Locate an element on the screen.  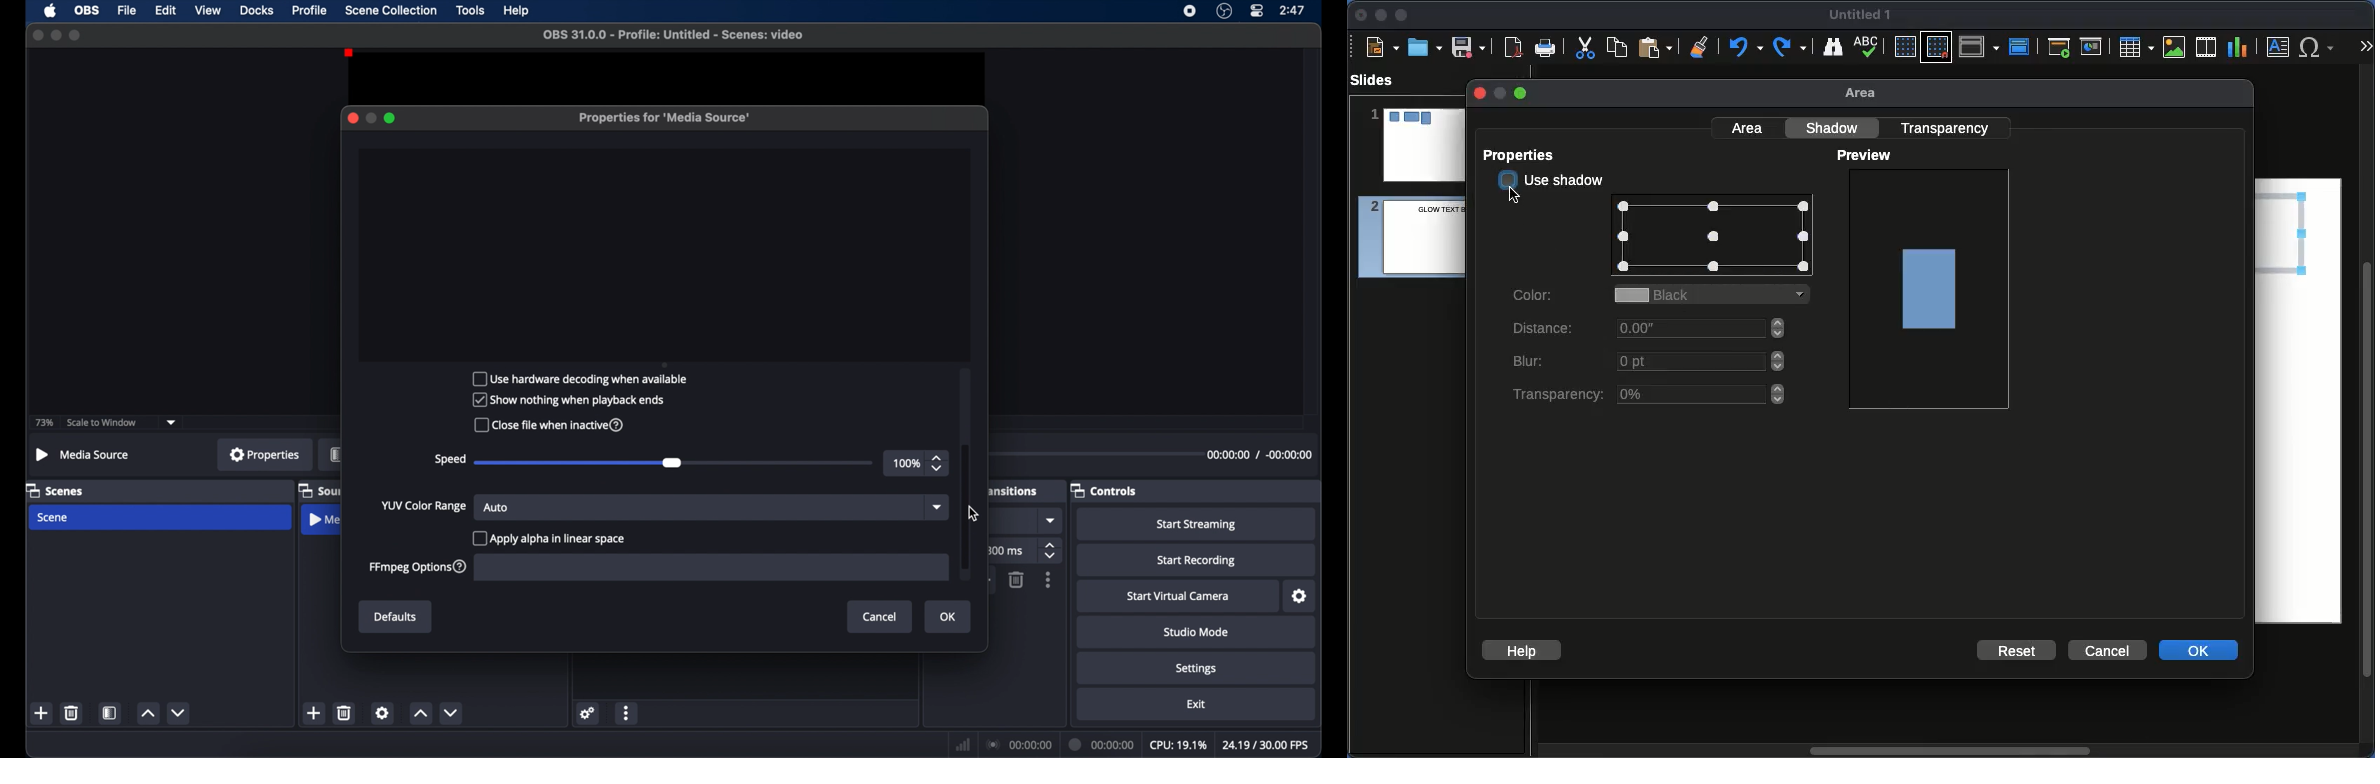
duration is located at coordinates (1258, 454).